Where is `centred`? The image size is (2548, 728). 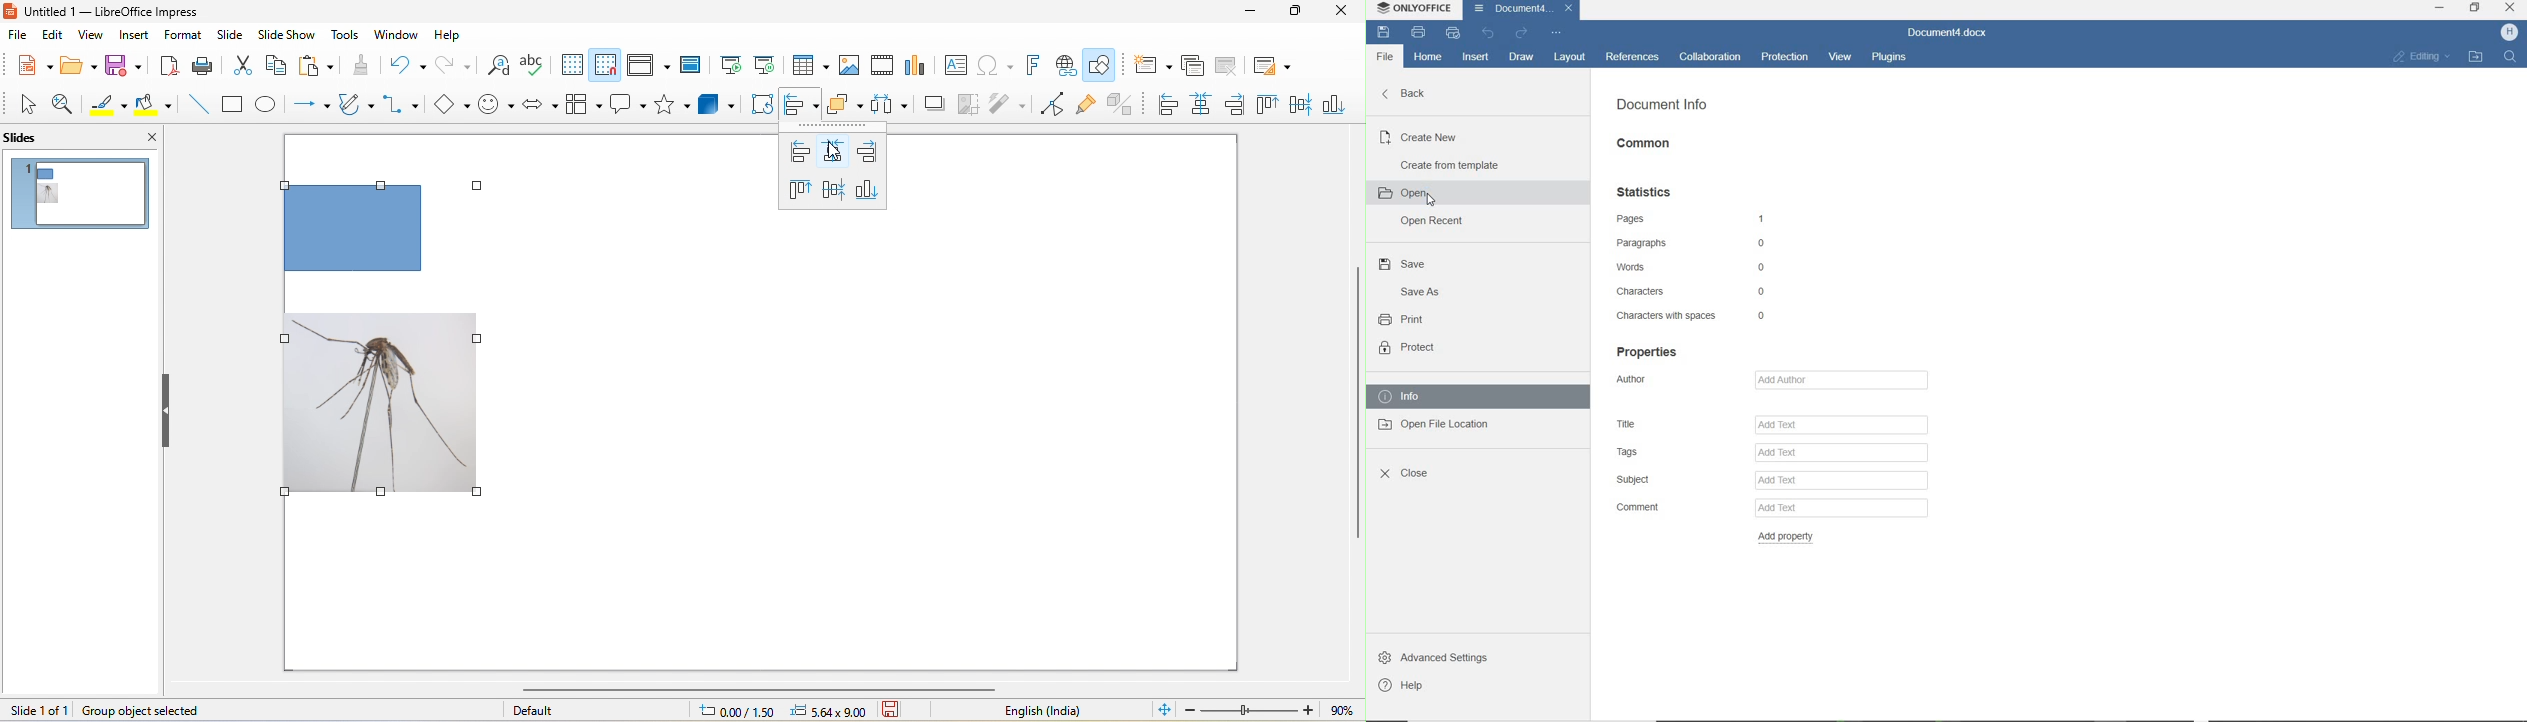 centred is located at coordinates (1201, 105).